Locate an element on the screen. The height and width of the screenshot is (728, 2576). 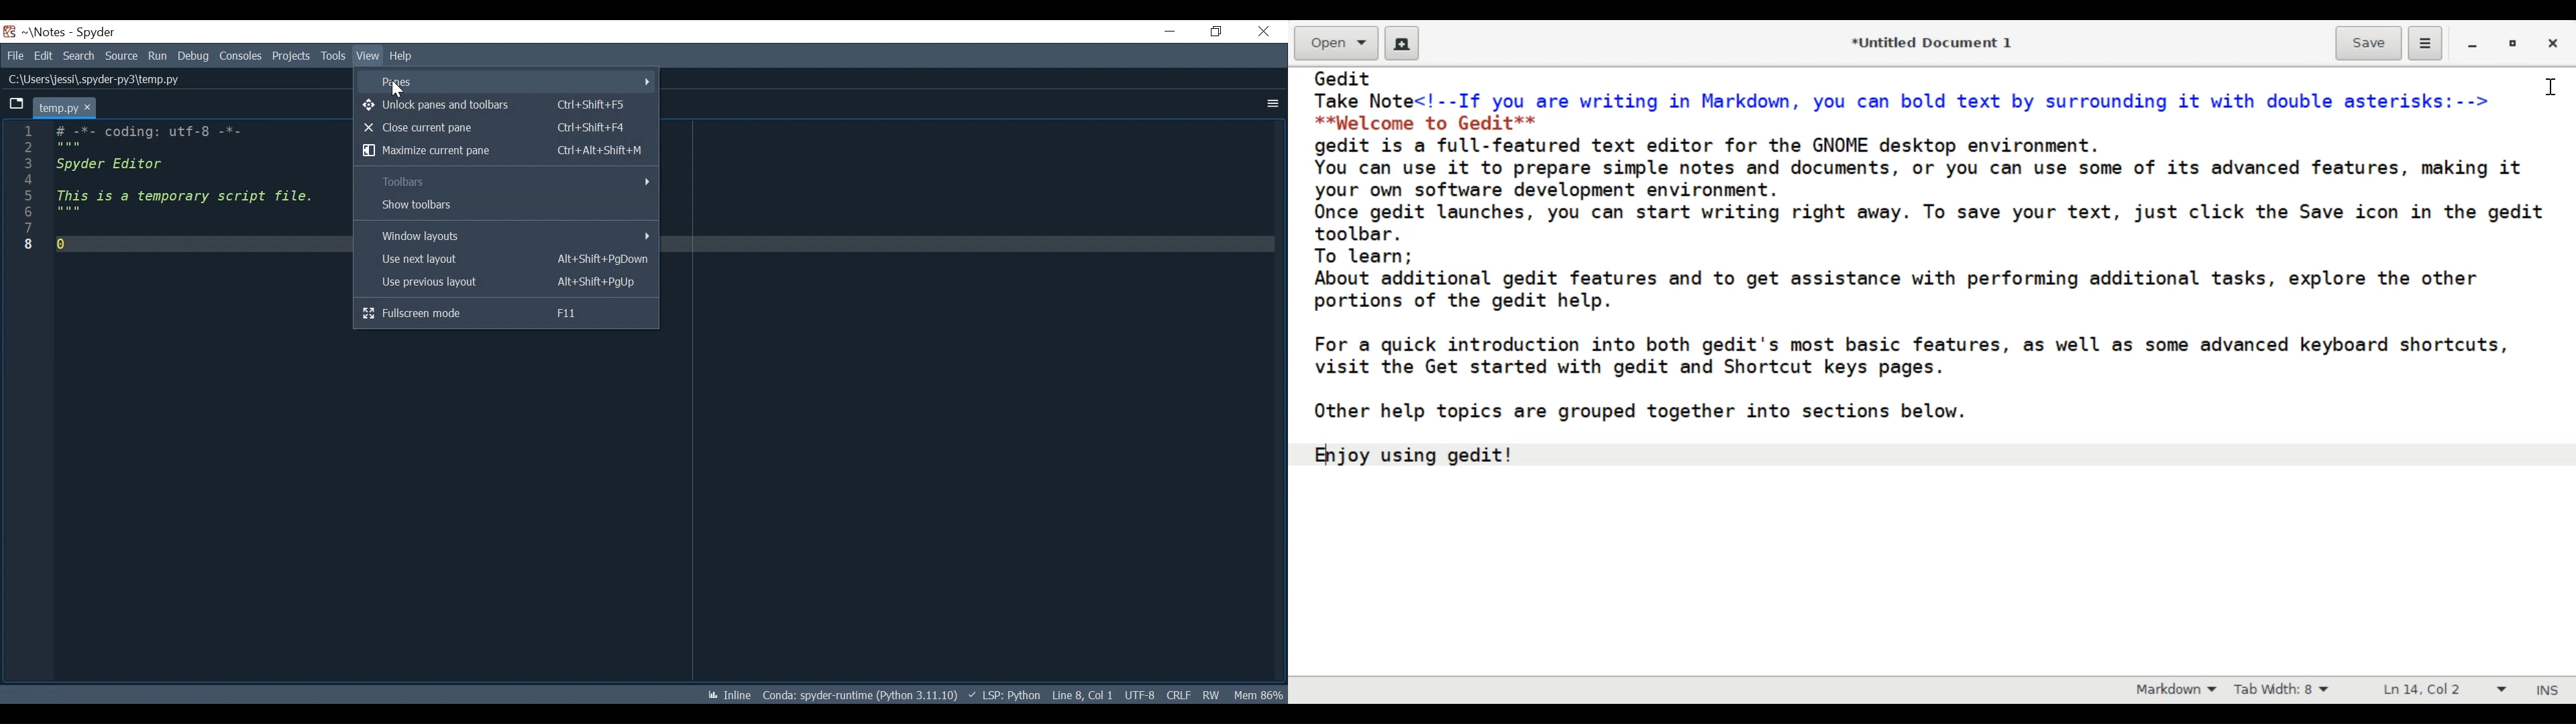
Run is located at coordinates (158, 56).